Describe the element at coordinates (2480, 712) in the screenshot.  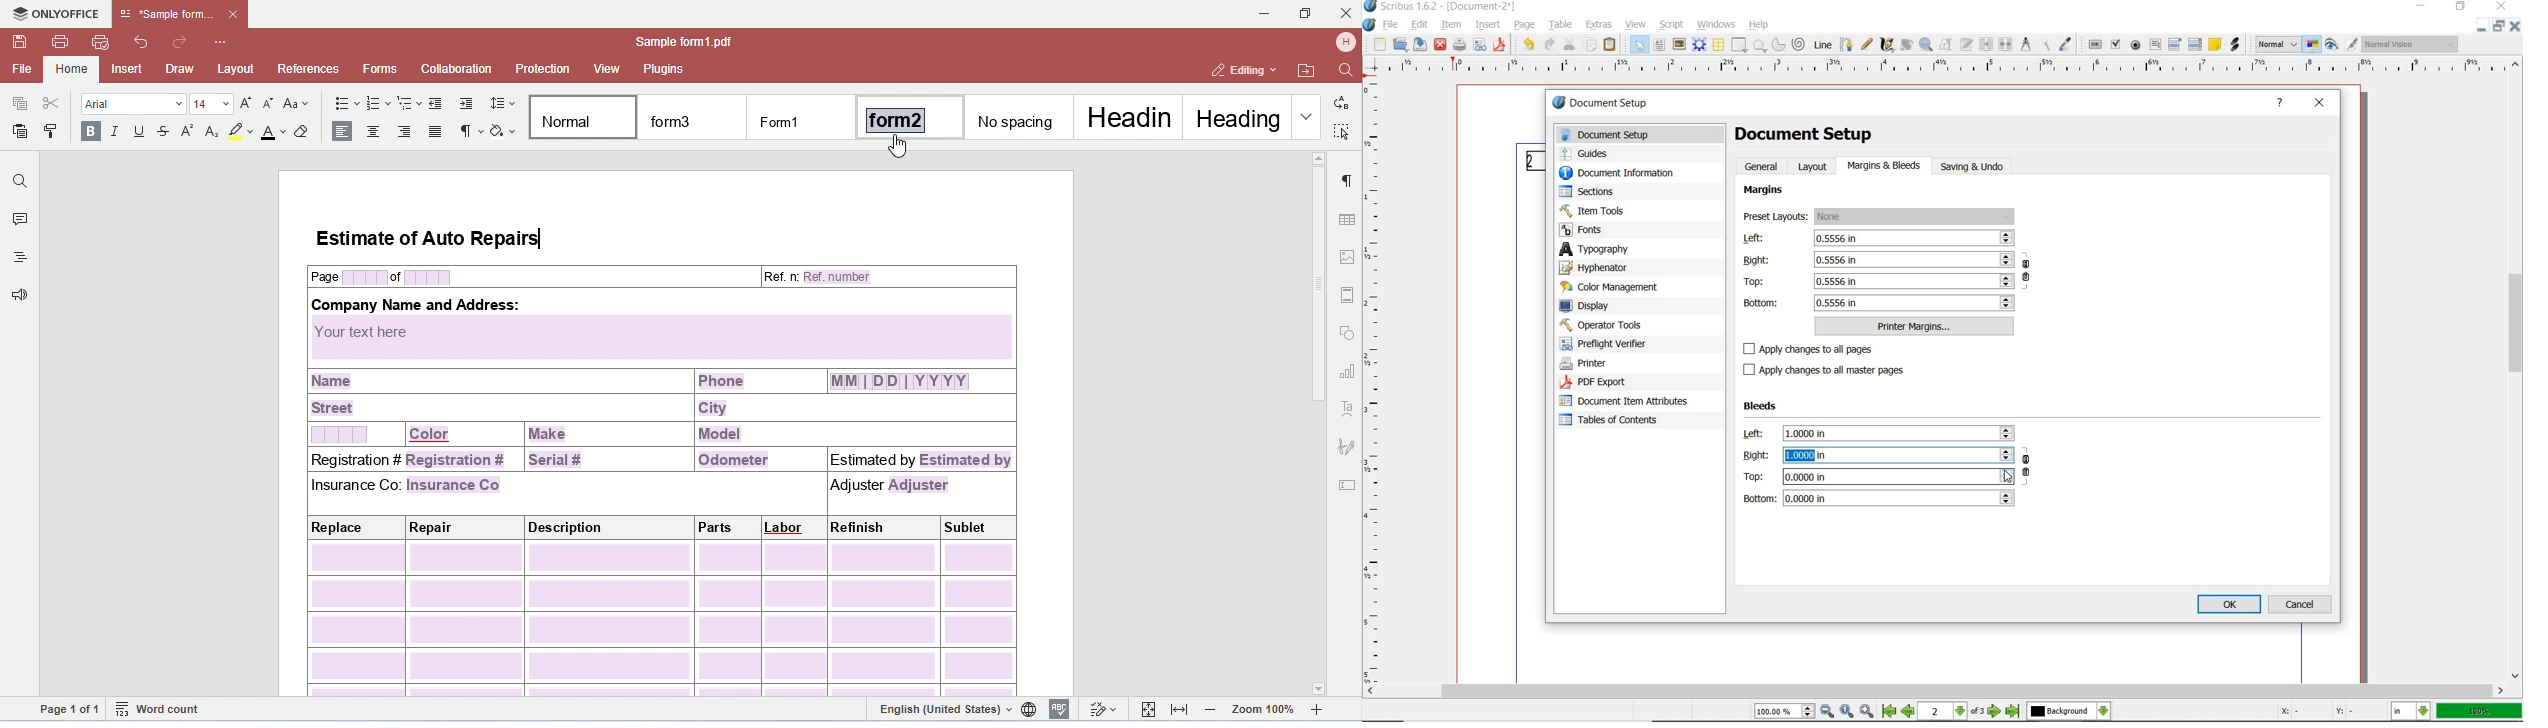
I see `zoom factor 100%` at that location.